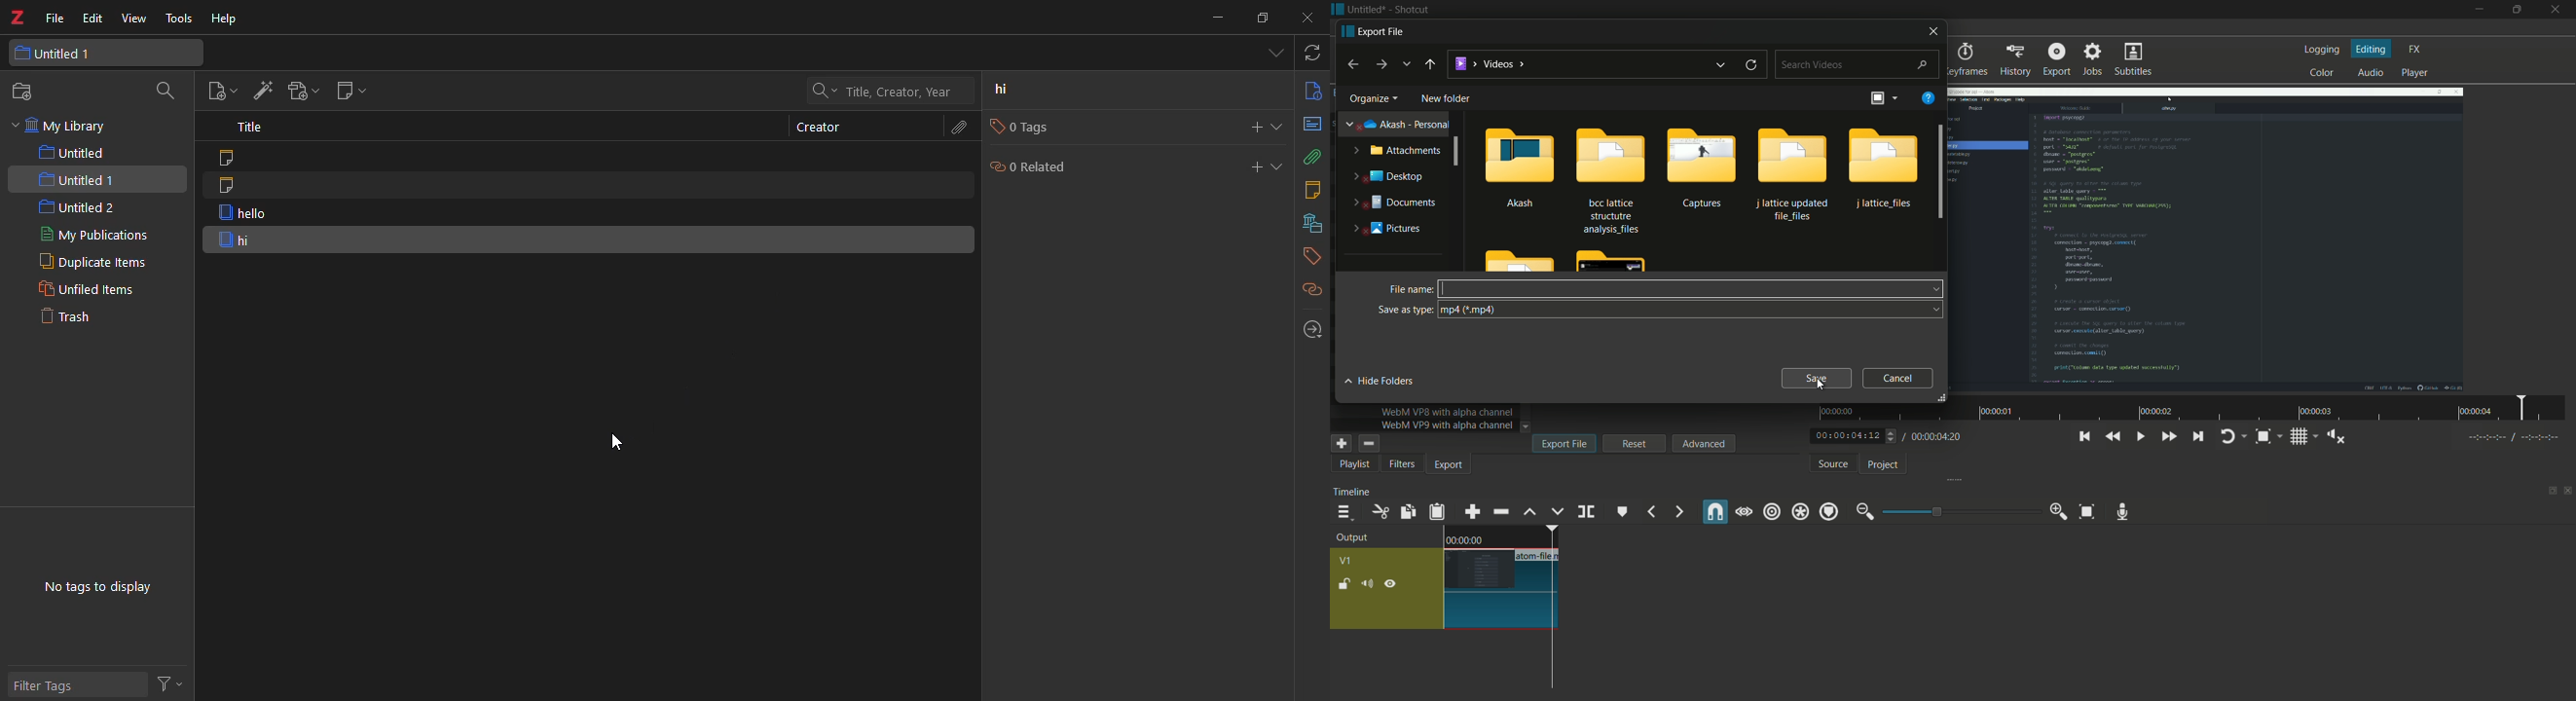 The height and width of the screenshot is (728, 2576). What do you see at coordinates (1892, 436) in the screenshot?
I see `rewind/fast forward` at bounding box center [1892, 436].